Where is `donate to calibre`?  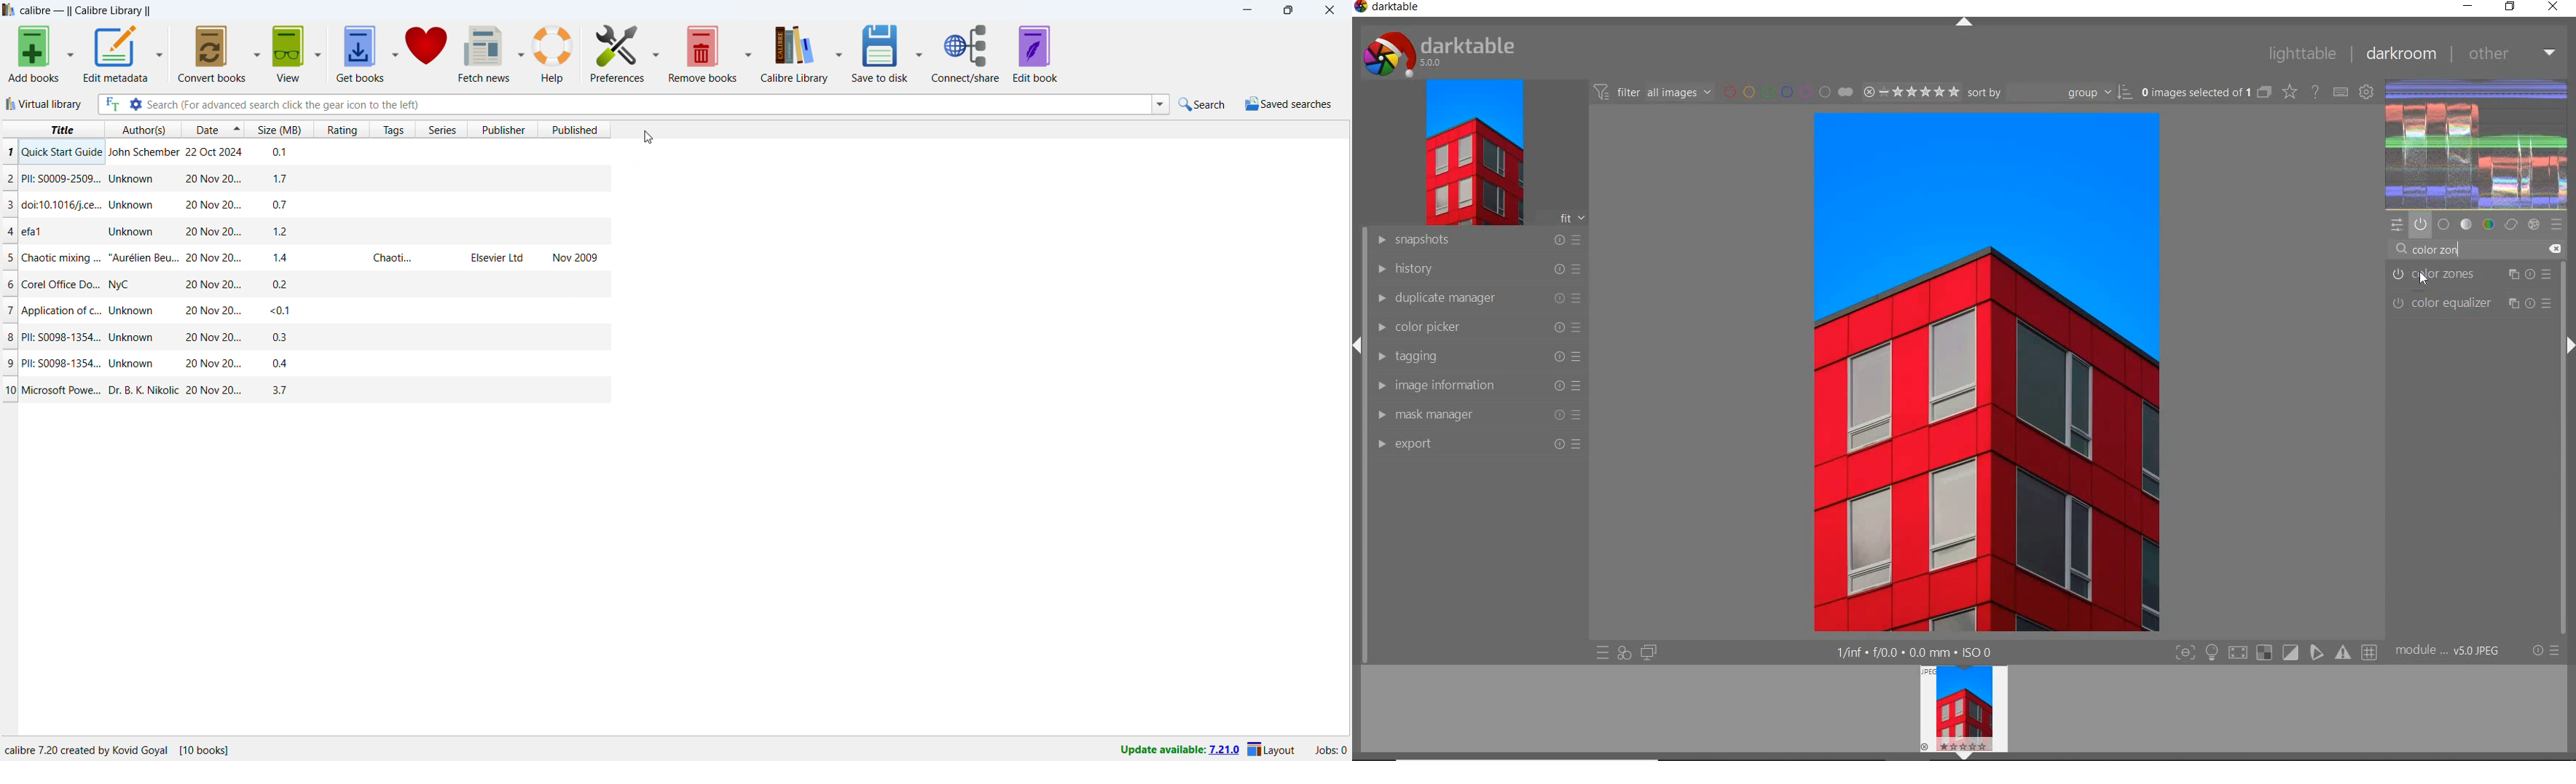
donate to calibre is located at coordinates (426, 54).